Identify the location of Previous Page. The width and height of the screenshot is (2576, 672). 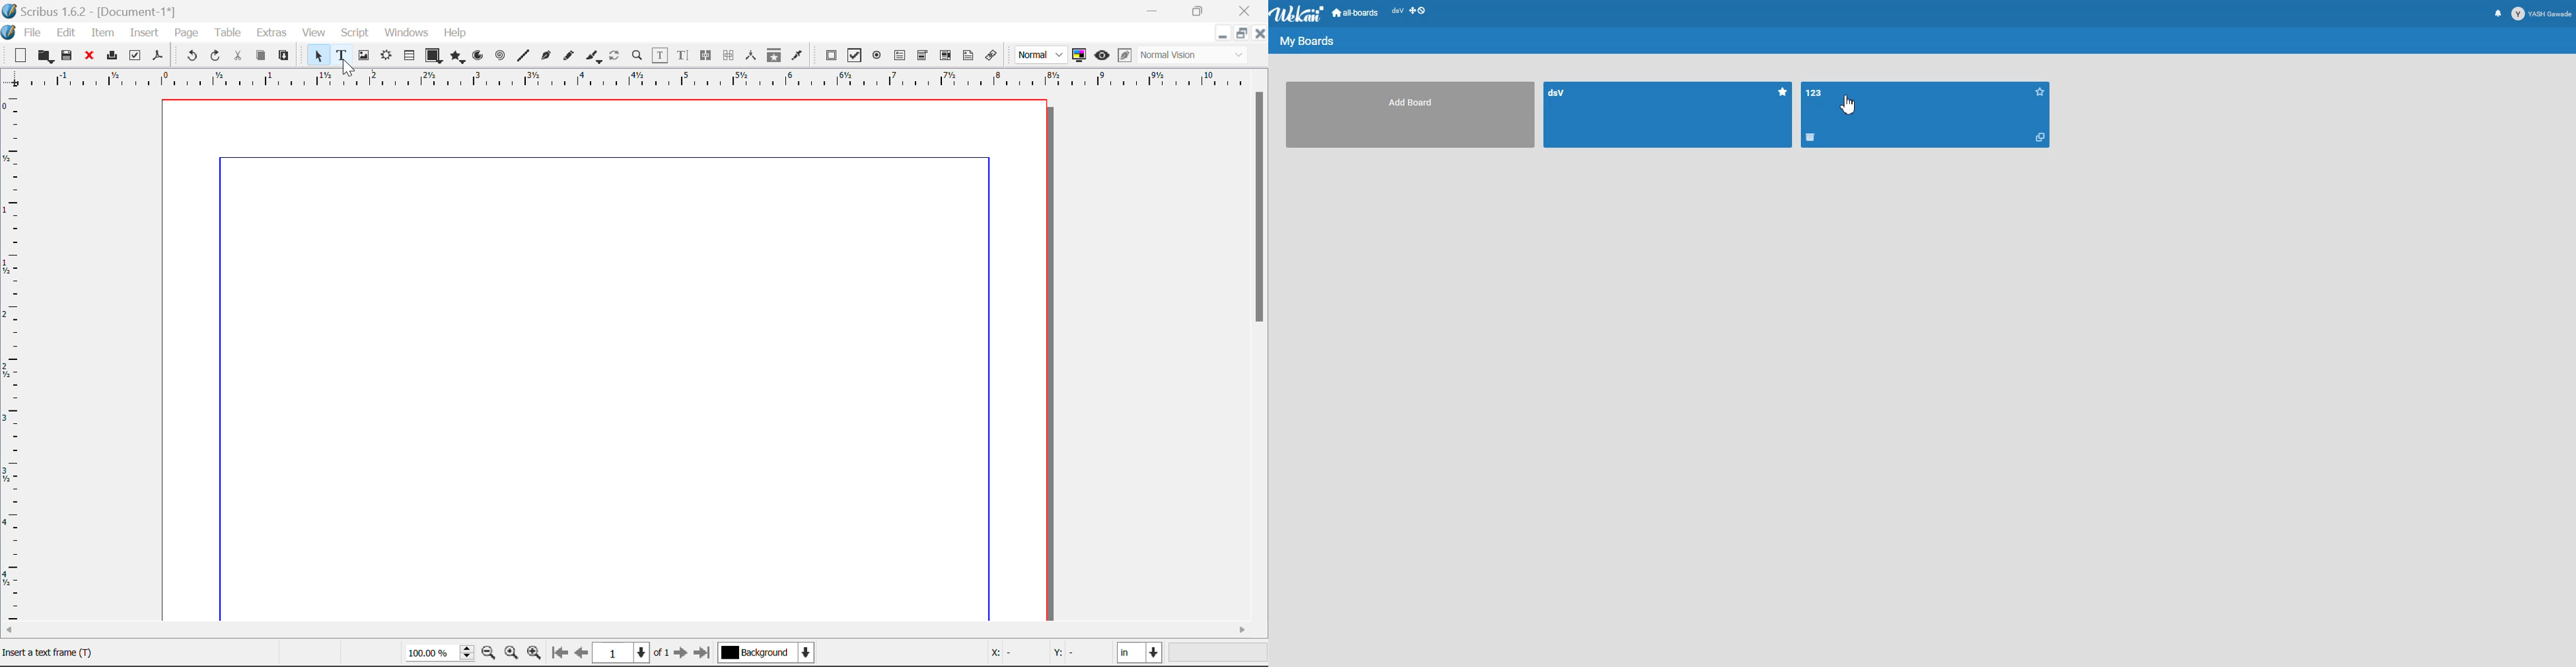
(584, 655).